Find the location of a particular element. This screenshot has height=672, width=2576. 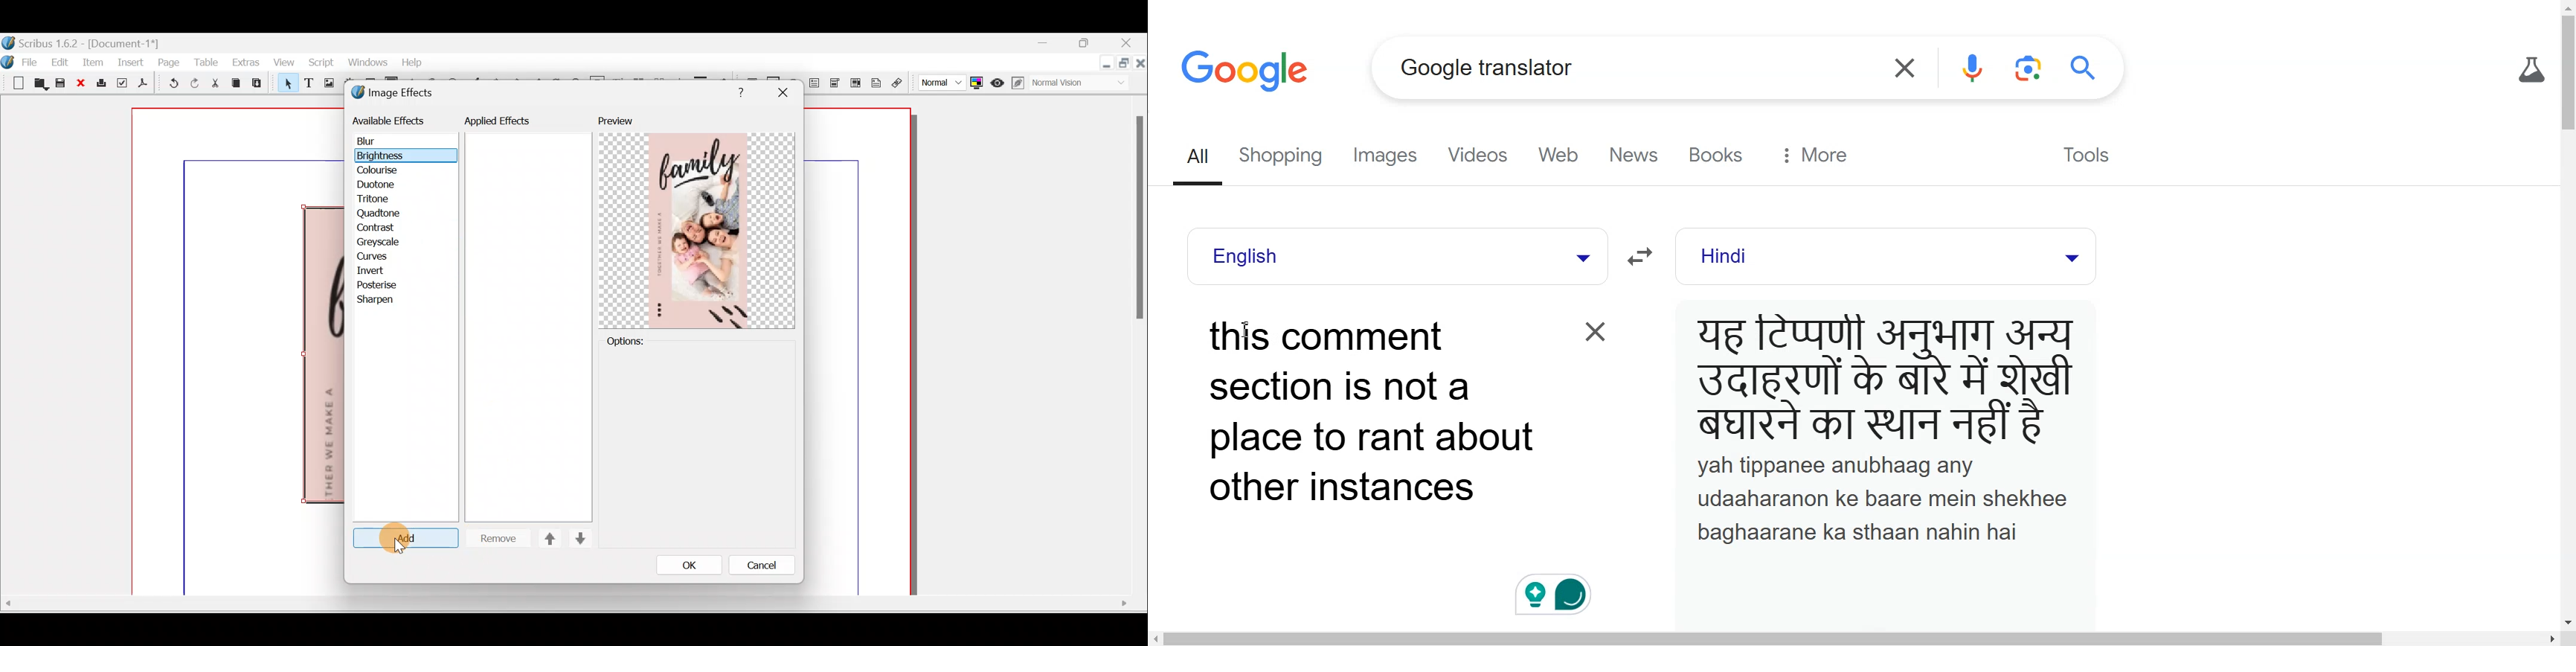

News is located at coordinates (1637, 156).